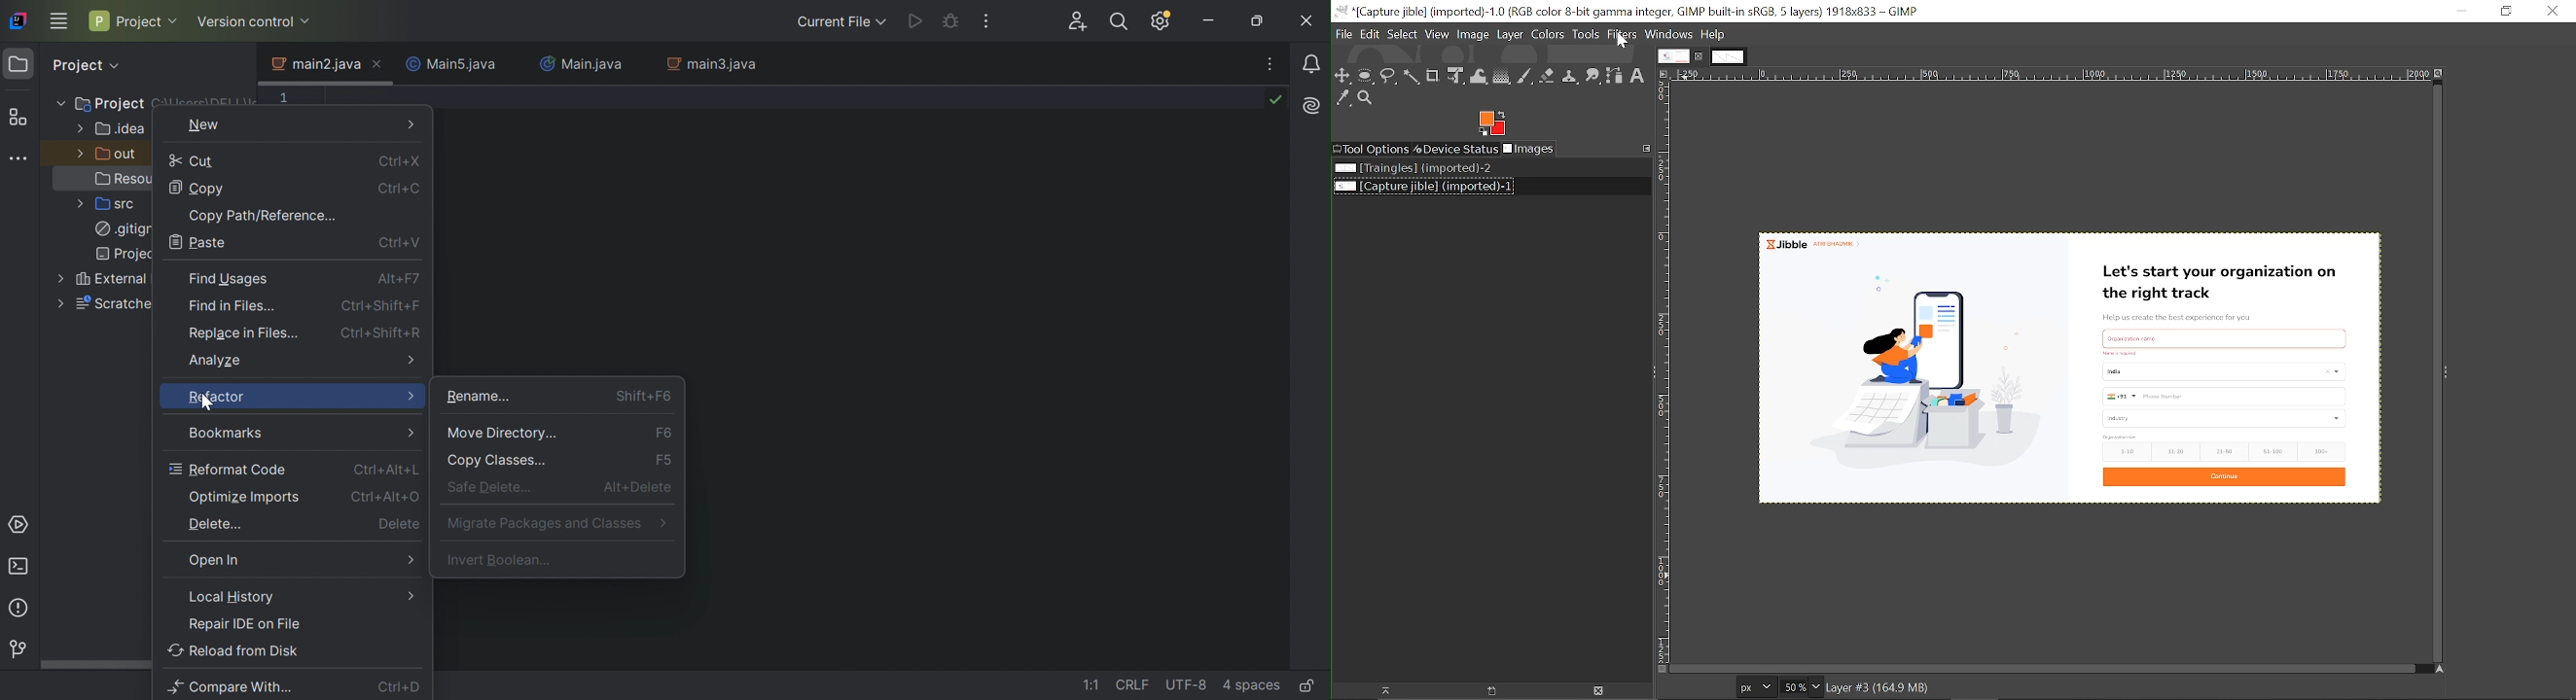  What do you see at coordinates (1672, 56) in the screenshot?
I see `Current tab` at bounding box center [1672, 56].